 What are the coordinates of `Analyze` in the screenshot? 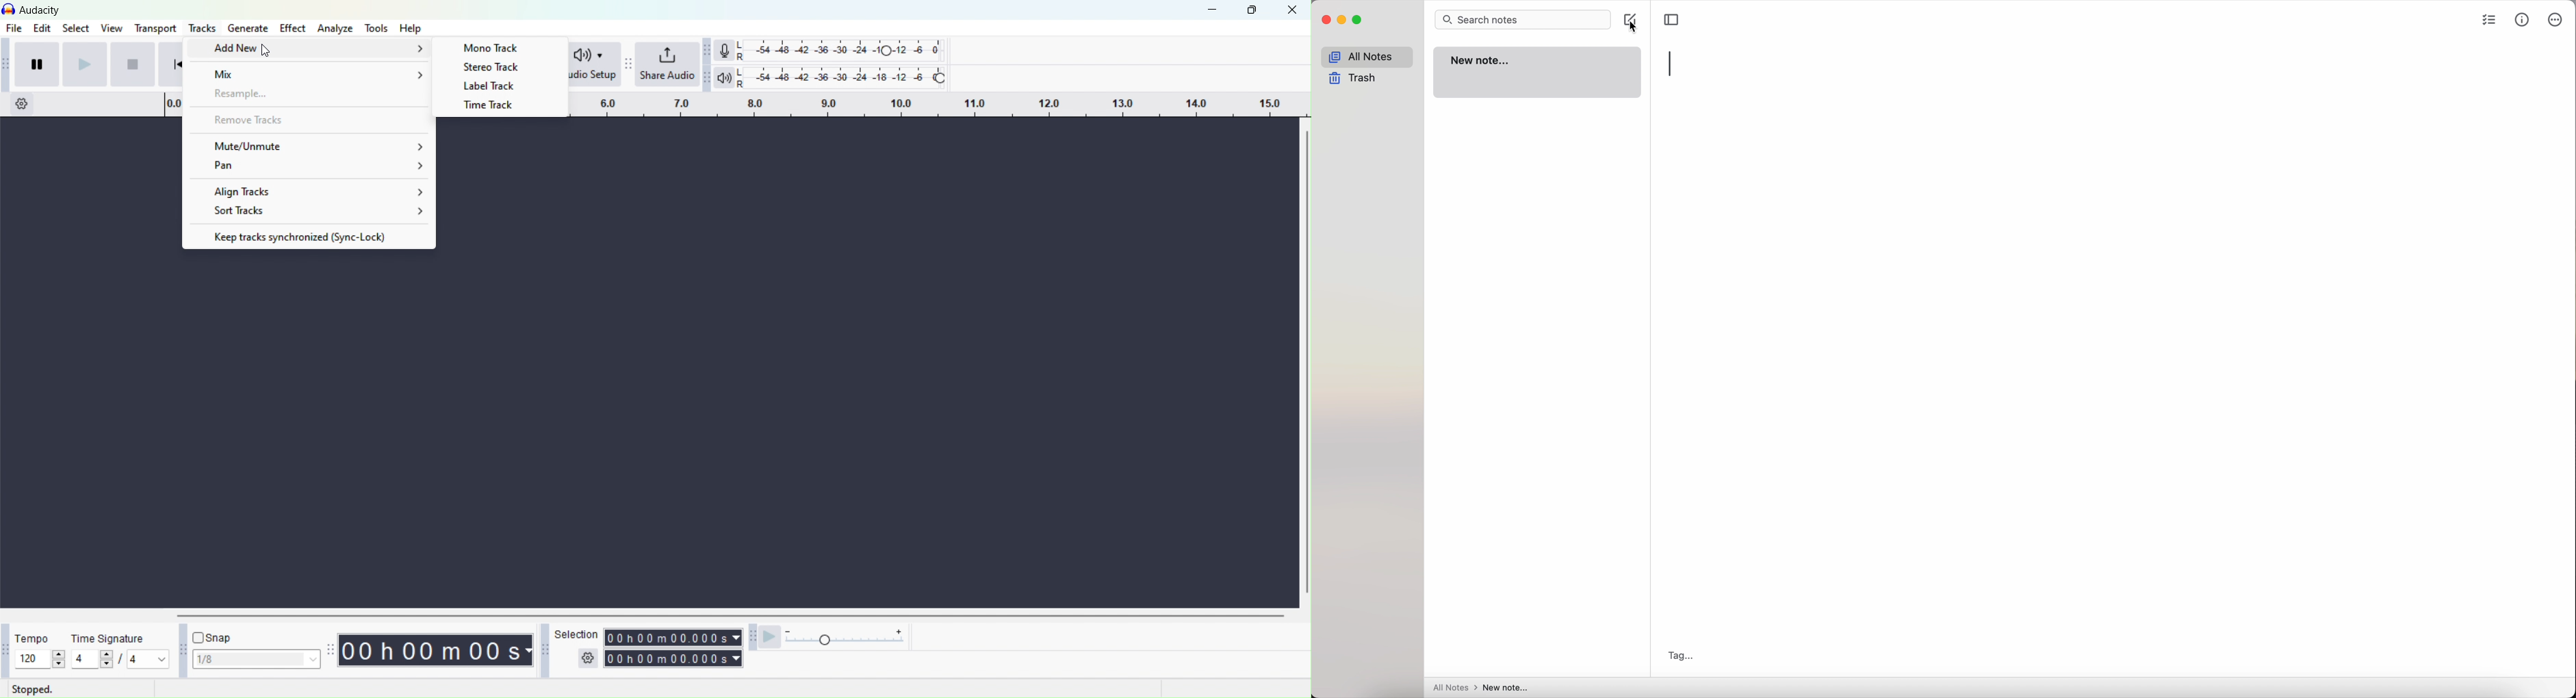 It's located at (335, 27).